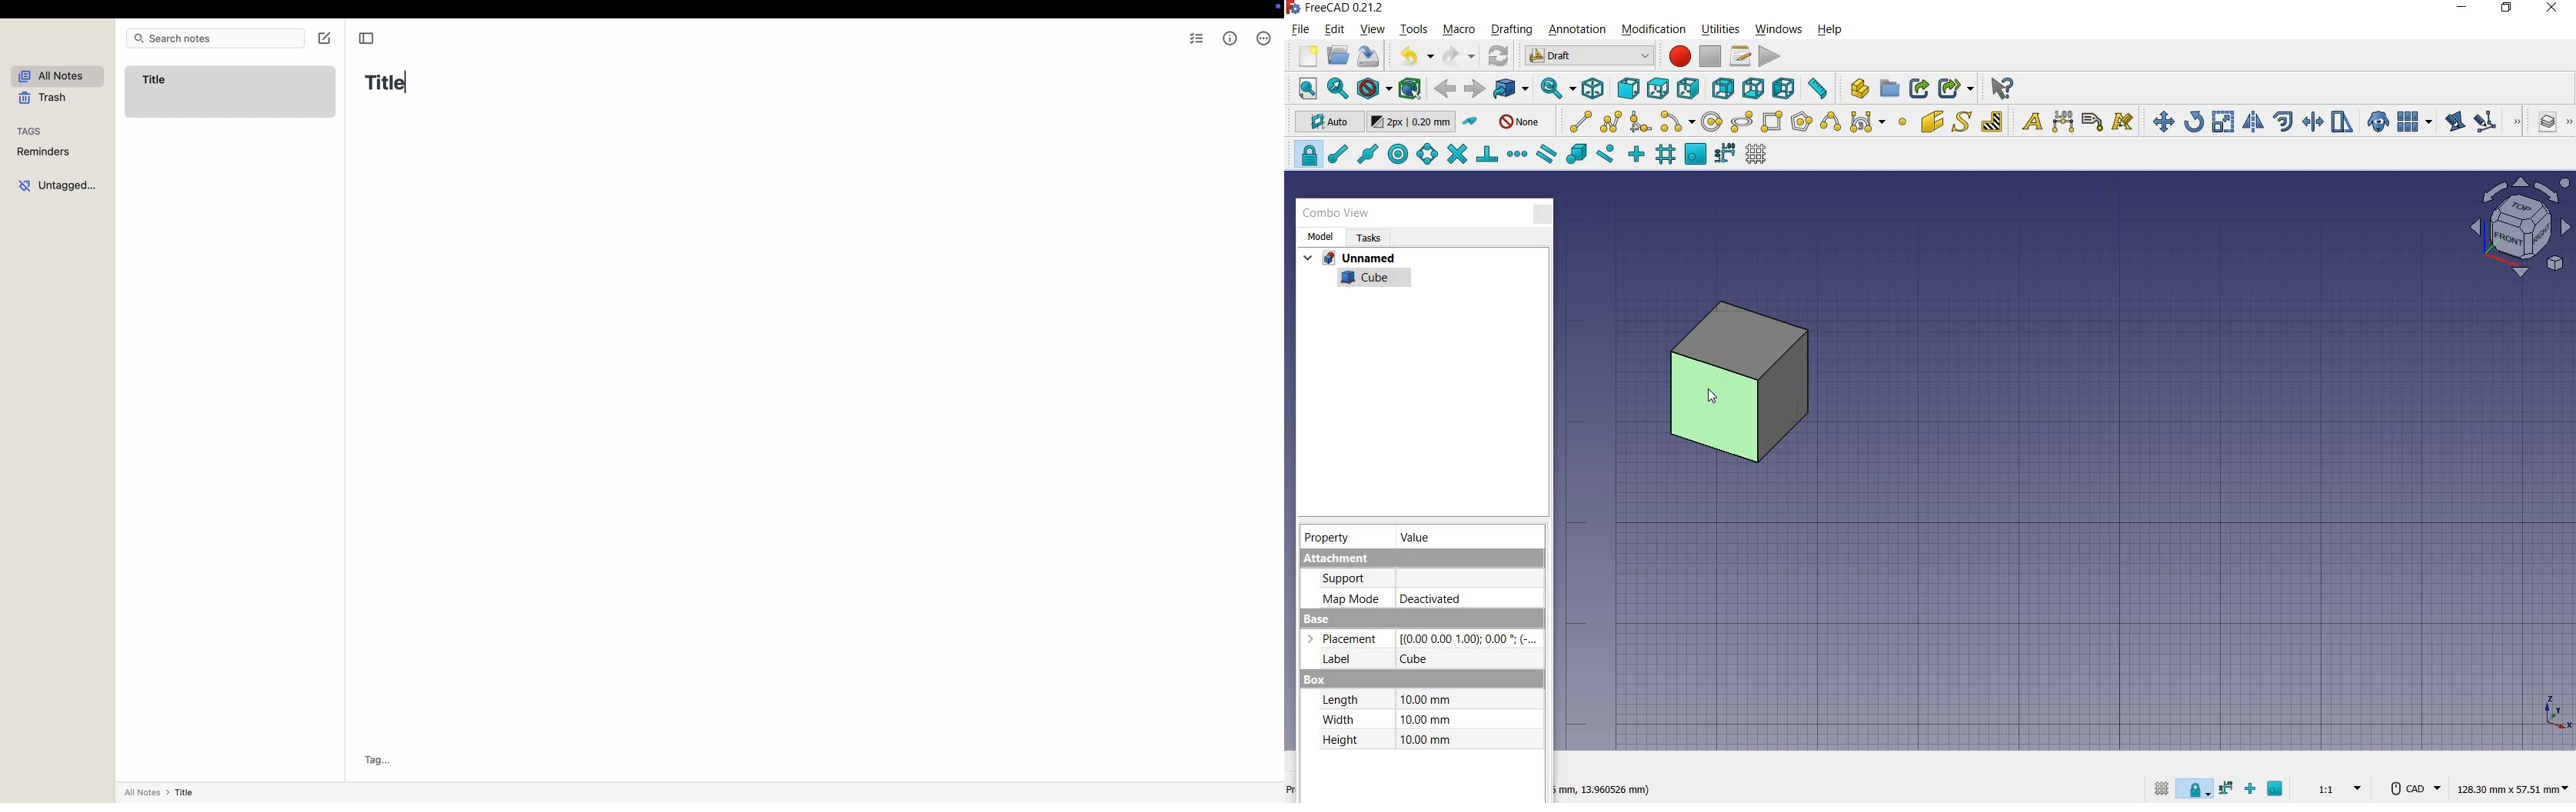 This screenshot has height=812, width=2576. What do you see at coordinates (1369, 58) in the screenshot?
I see `save` at bounding box center [1369, 58].